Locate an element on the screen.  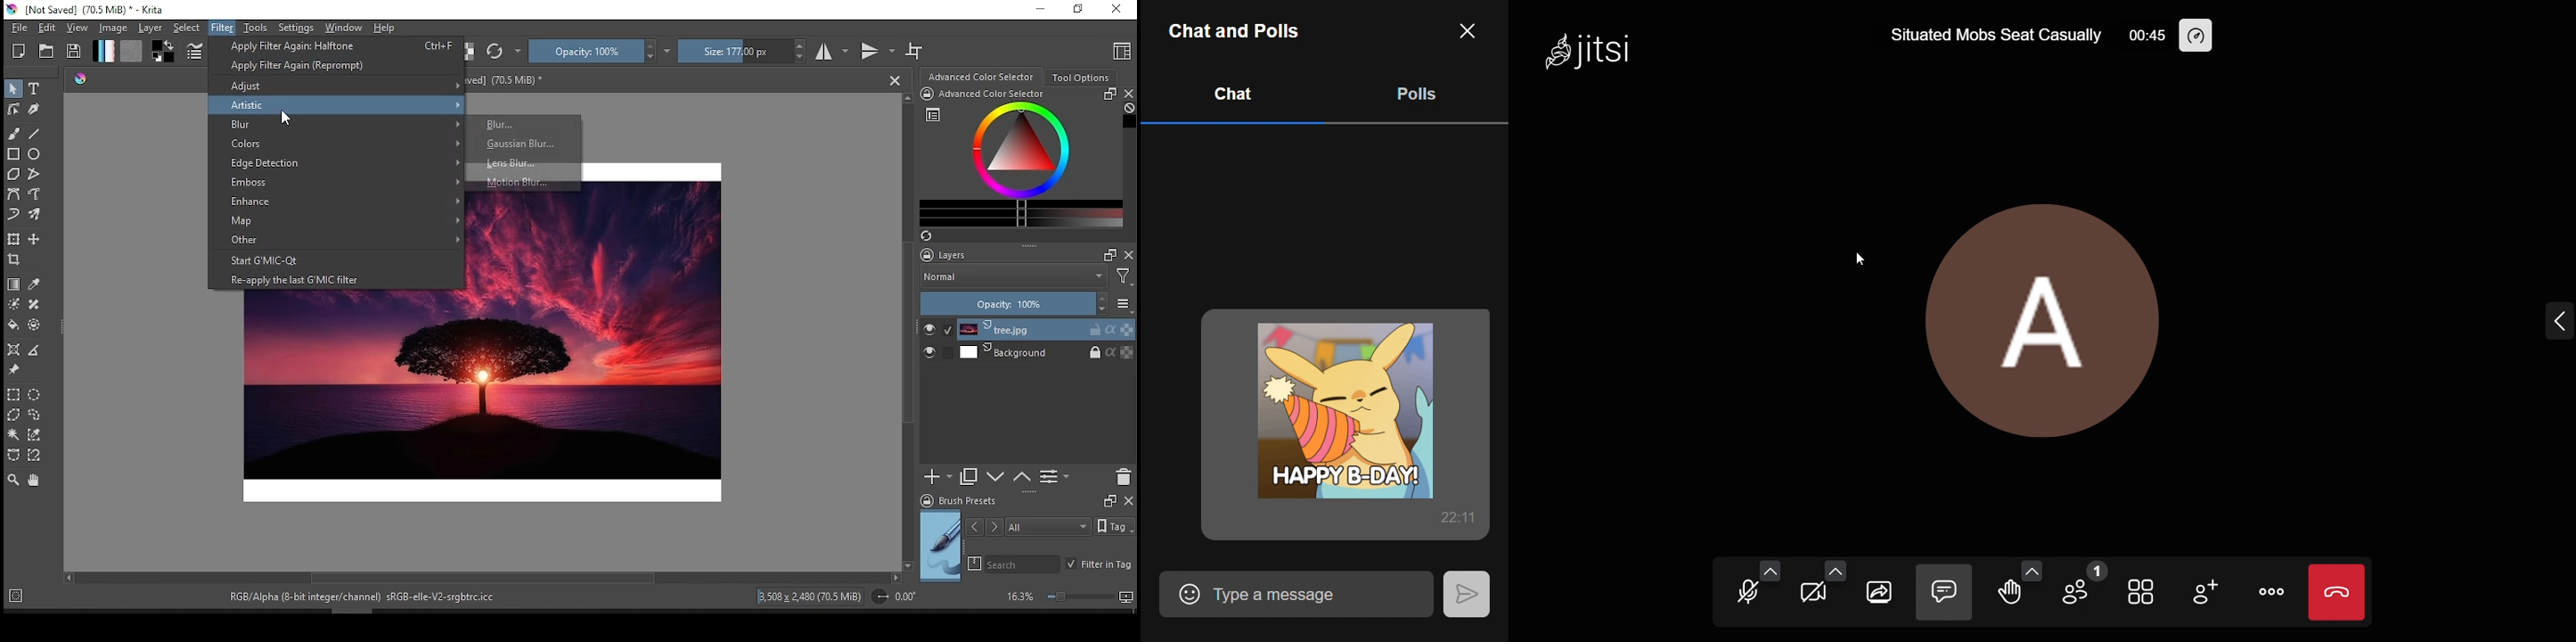
edge detection is located at coordinates (338, 162).